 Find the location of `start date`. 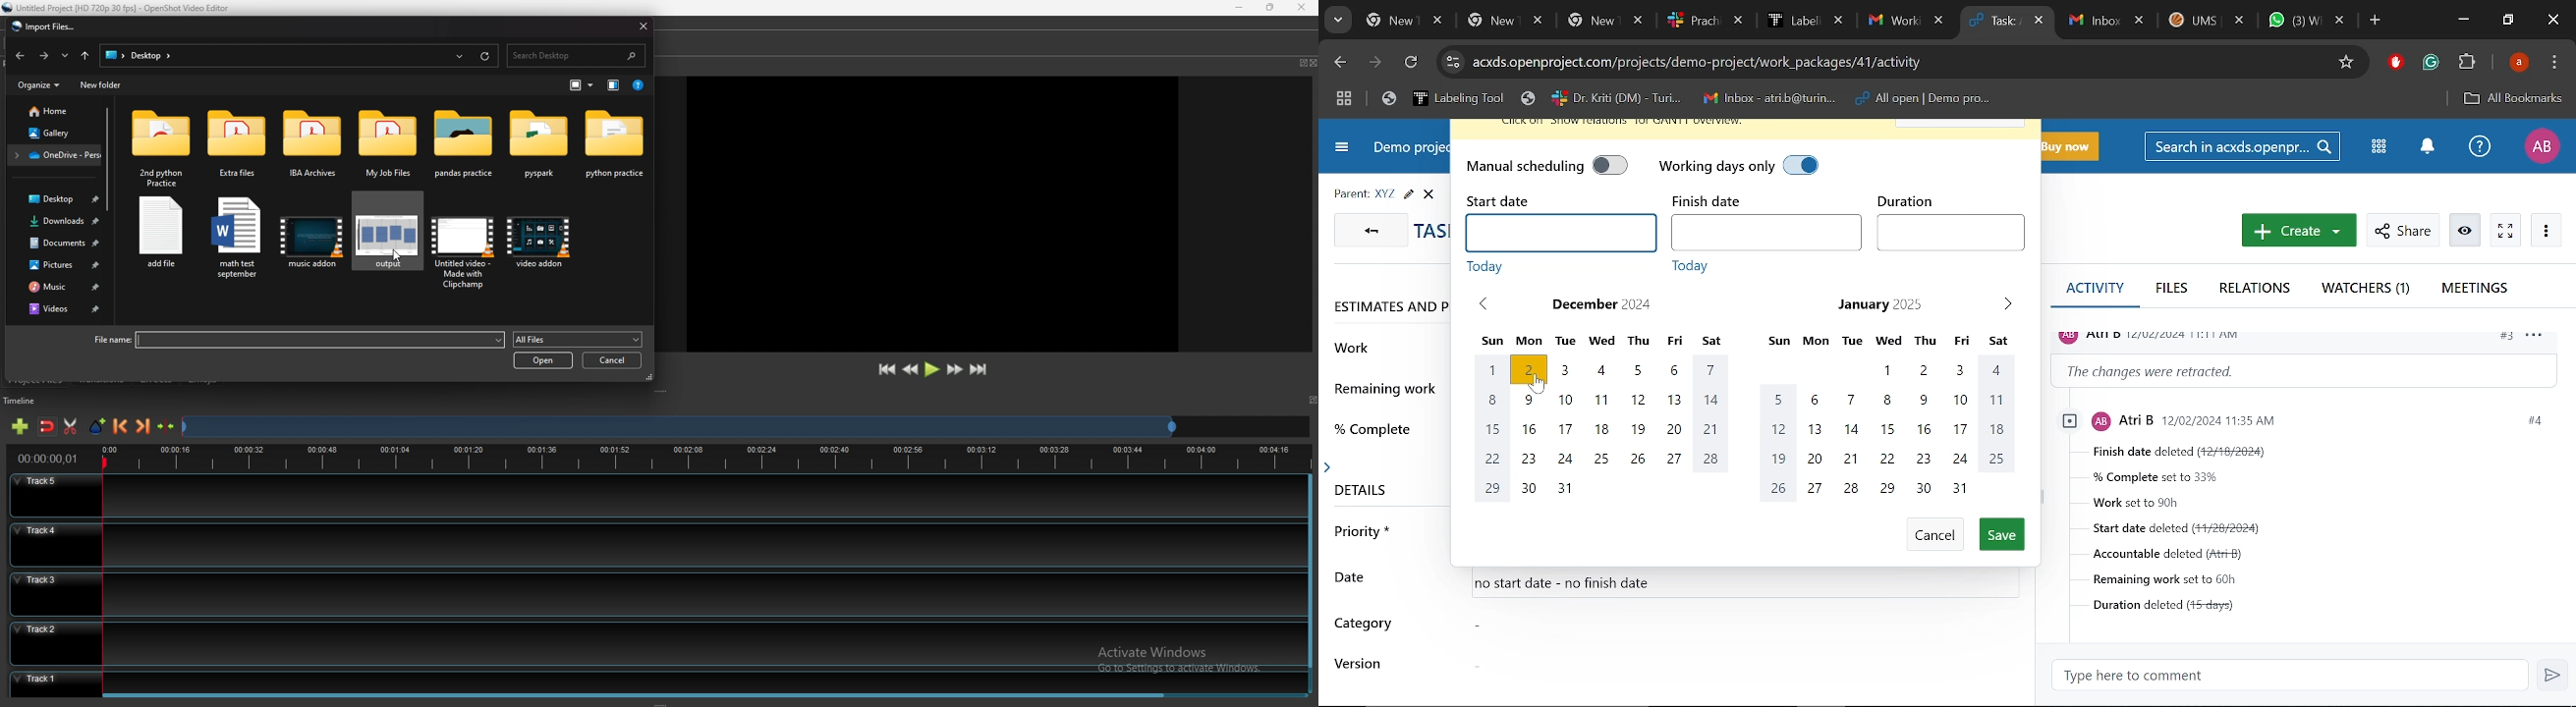

start date is located at coordinates (1497, 199).